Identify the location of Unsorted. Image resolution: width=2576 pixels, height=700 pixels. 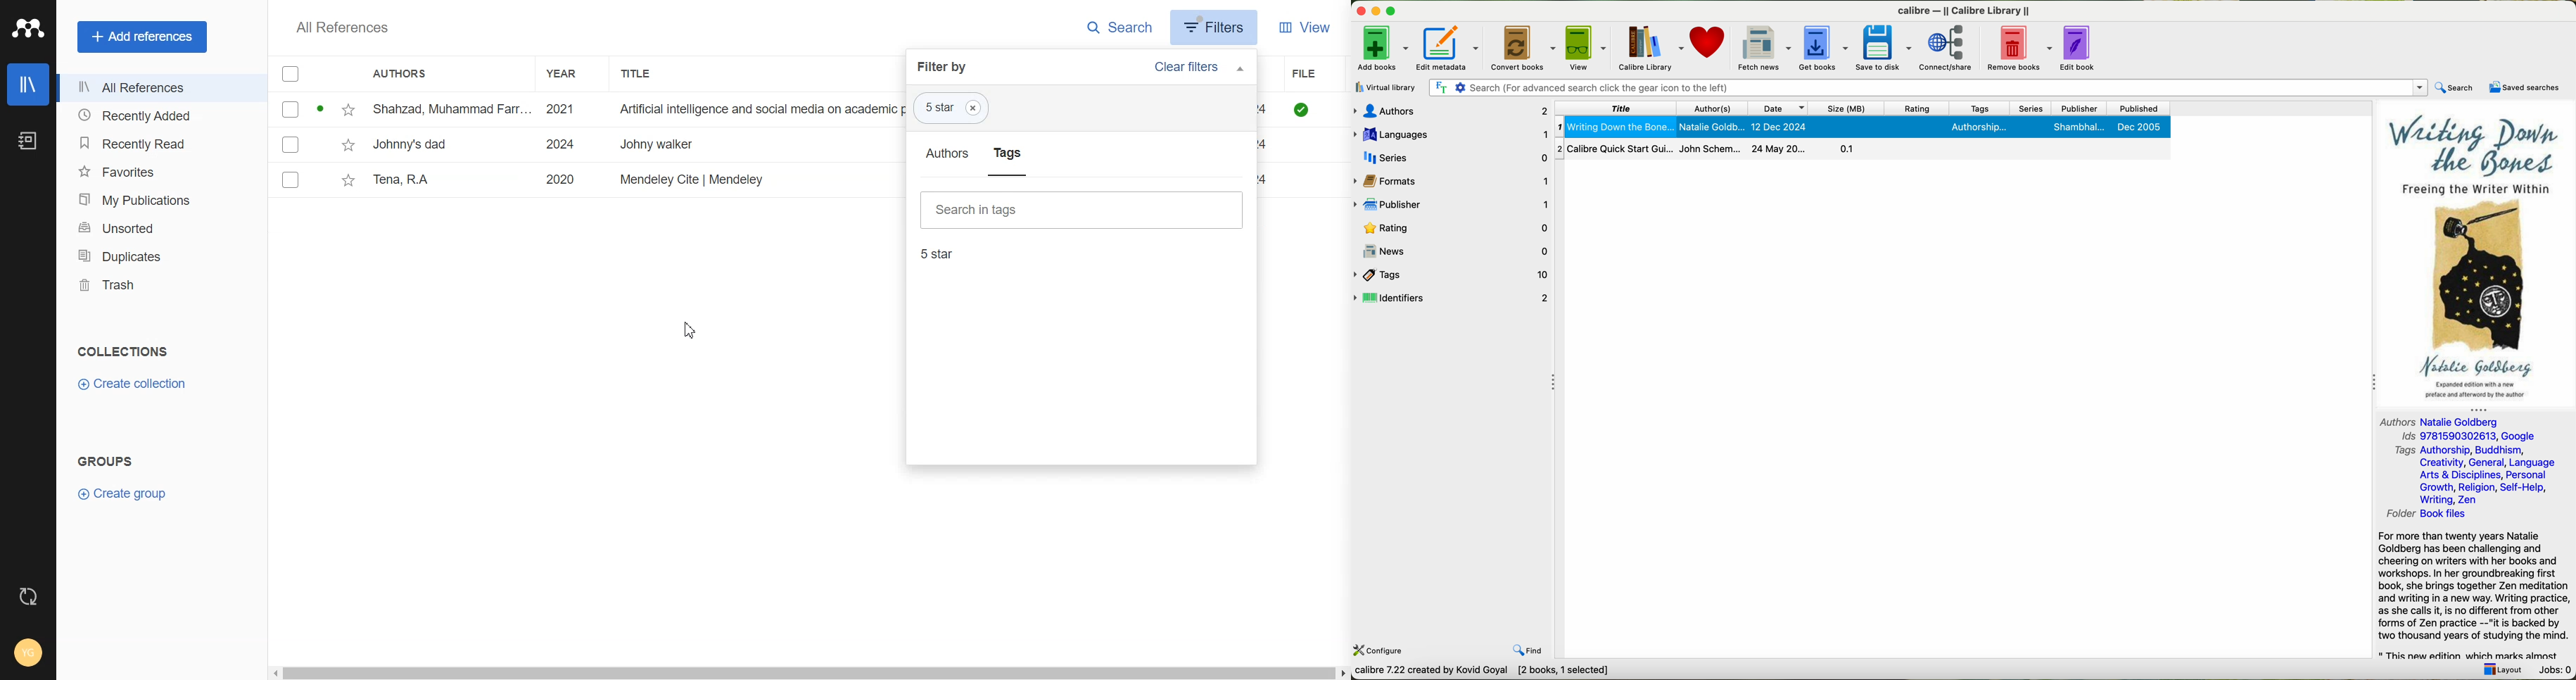
(159, 227).